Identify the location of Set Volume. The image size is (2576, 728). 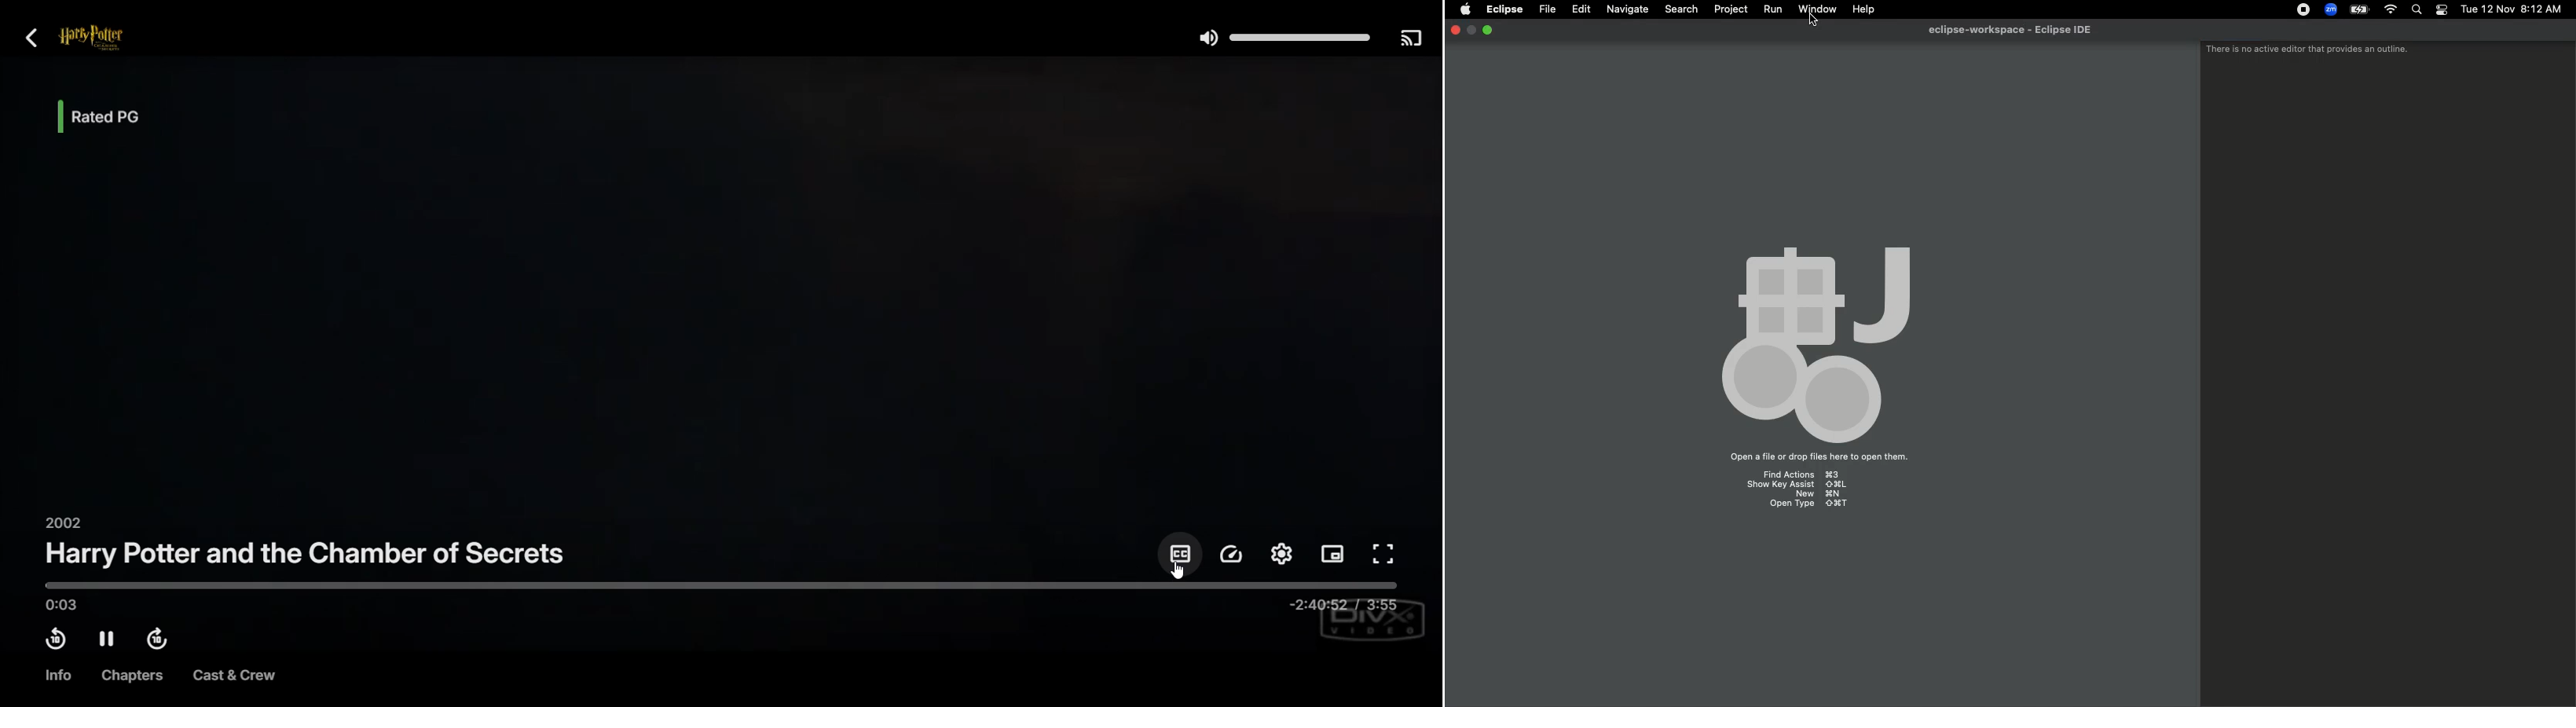
(1282, 36).